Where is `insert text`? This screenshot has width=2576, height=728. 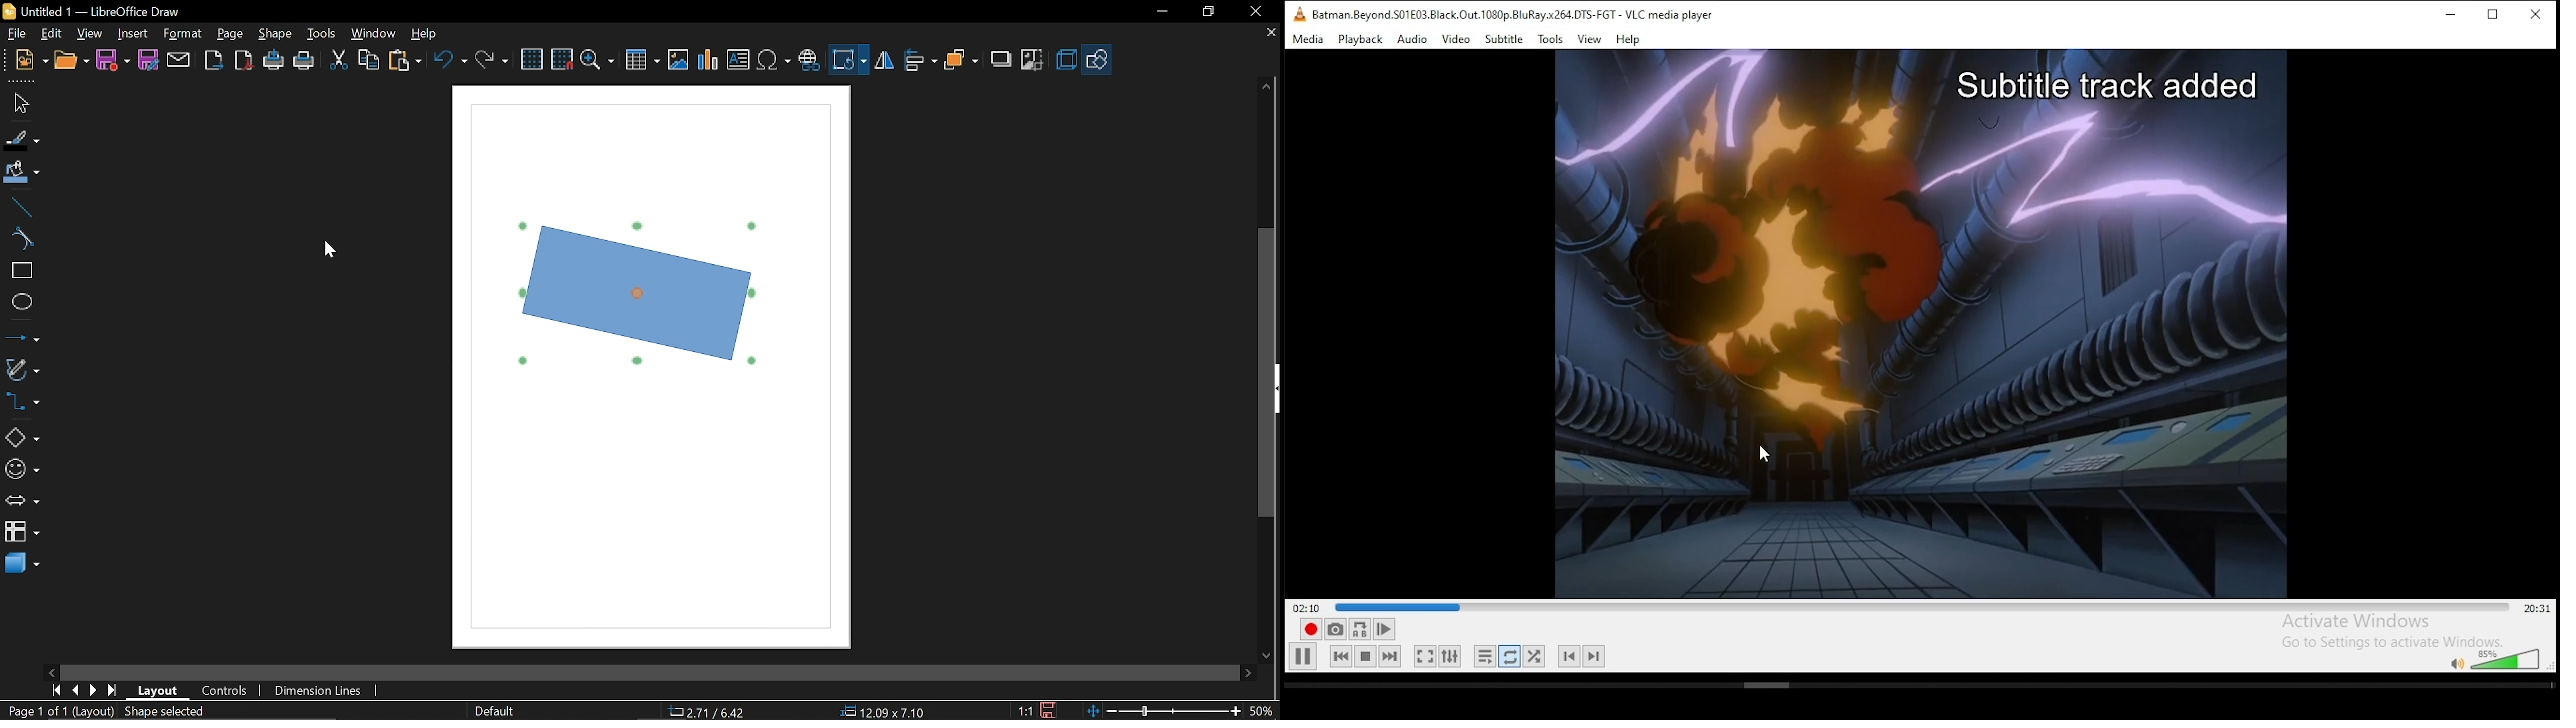 insert text is located at coordinates (738, 61).